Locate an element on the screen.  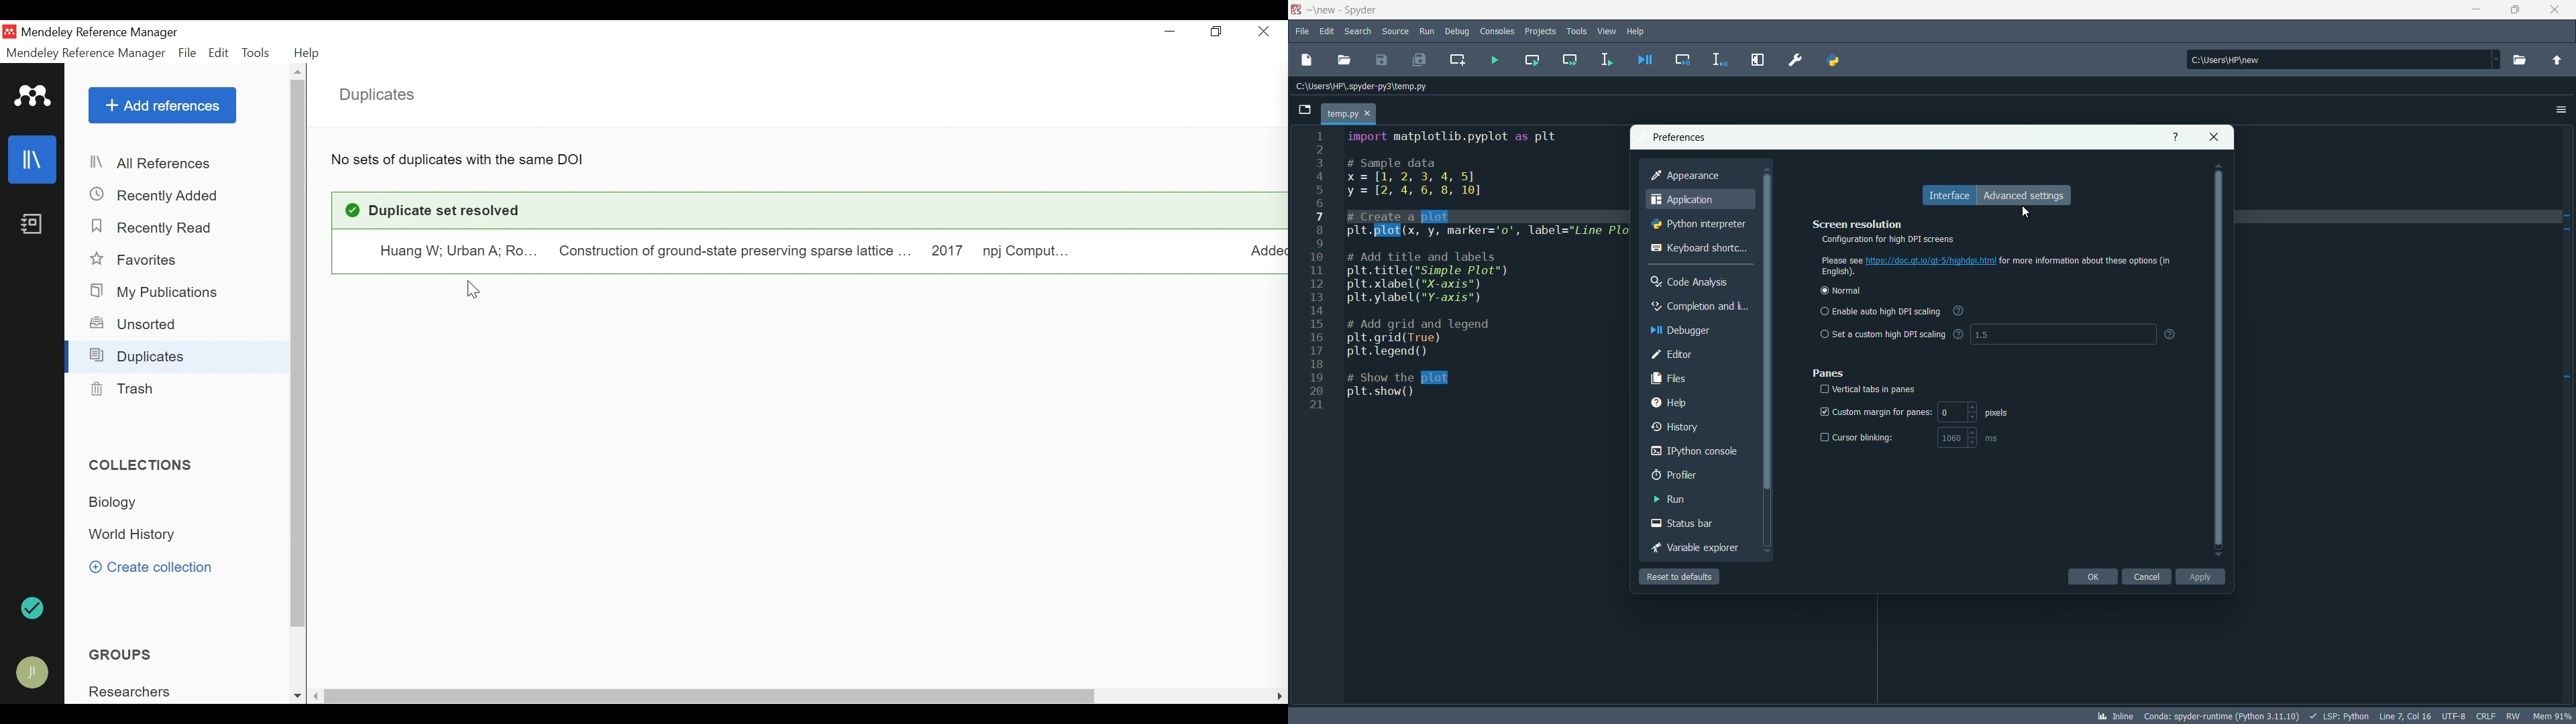
add cell to the current line is located at coordinates (1456, 60).